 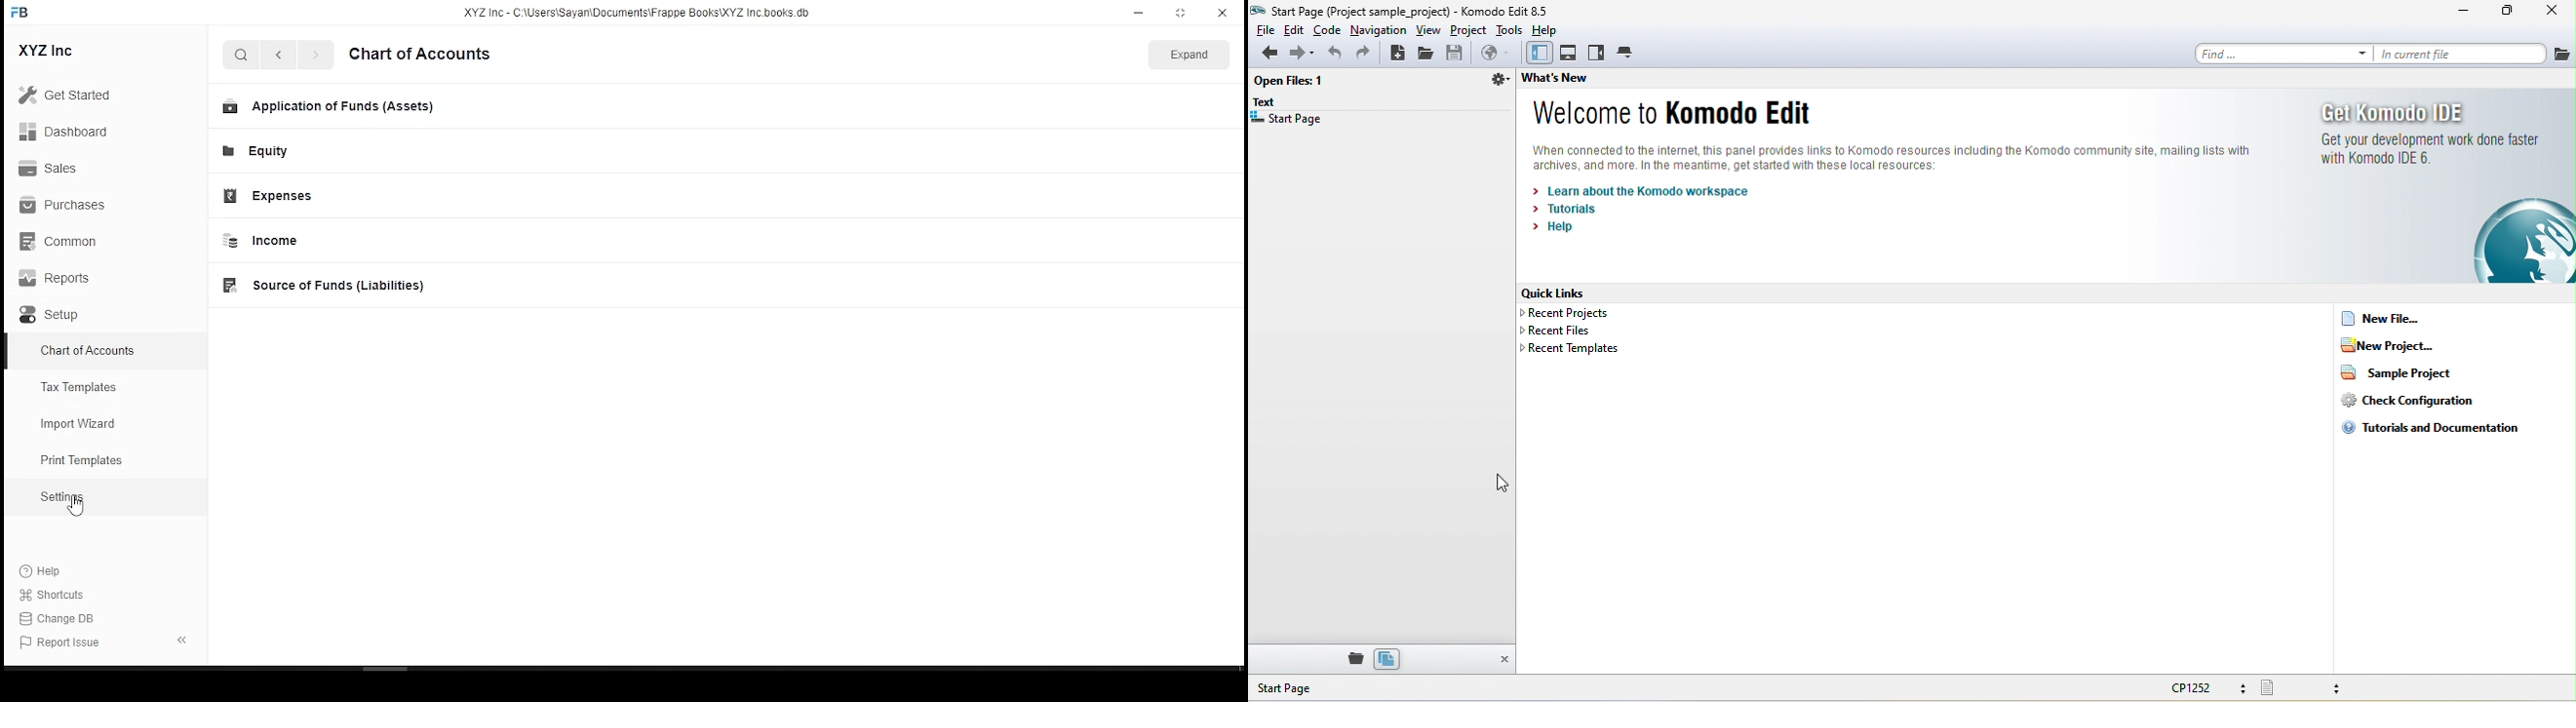 I want to click on minimize, so click(x=1139, y=13).